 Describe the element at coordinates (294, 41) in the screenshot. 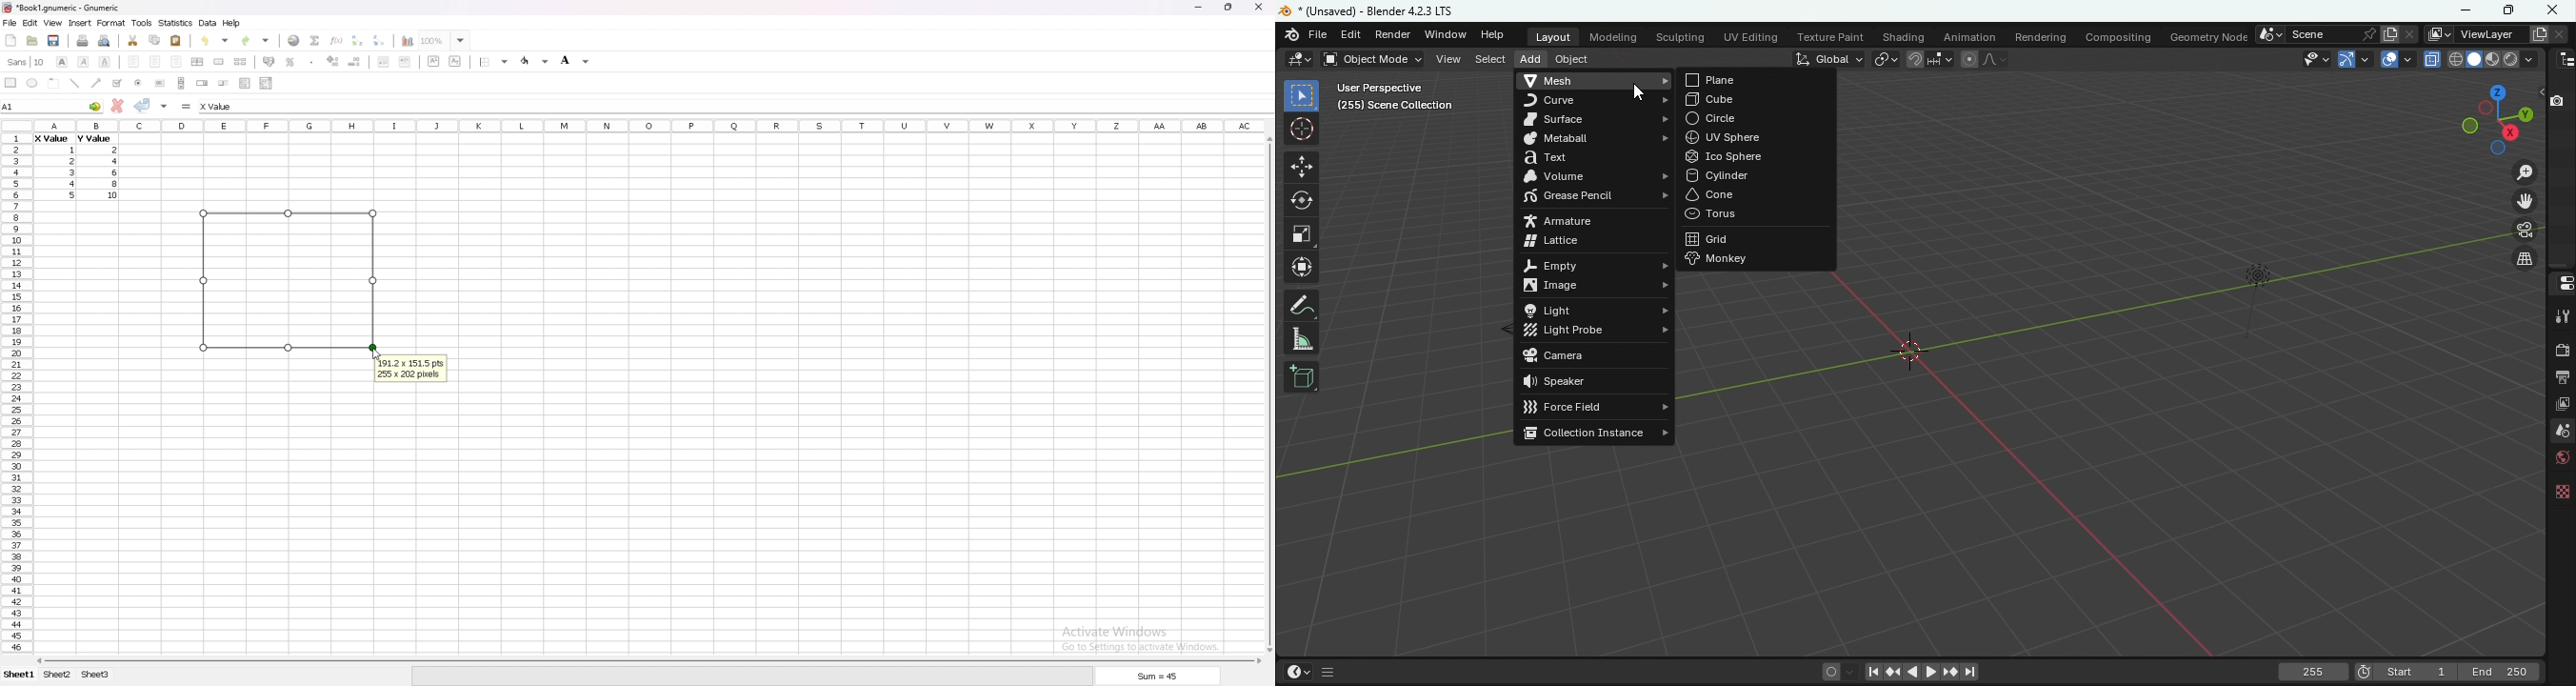

I see `hyperlink` at that location.